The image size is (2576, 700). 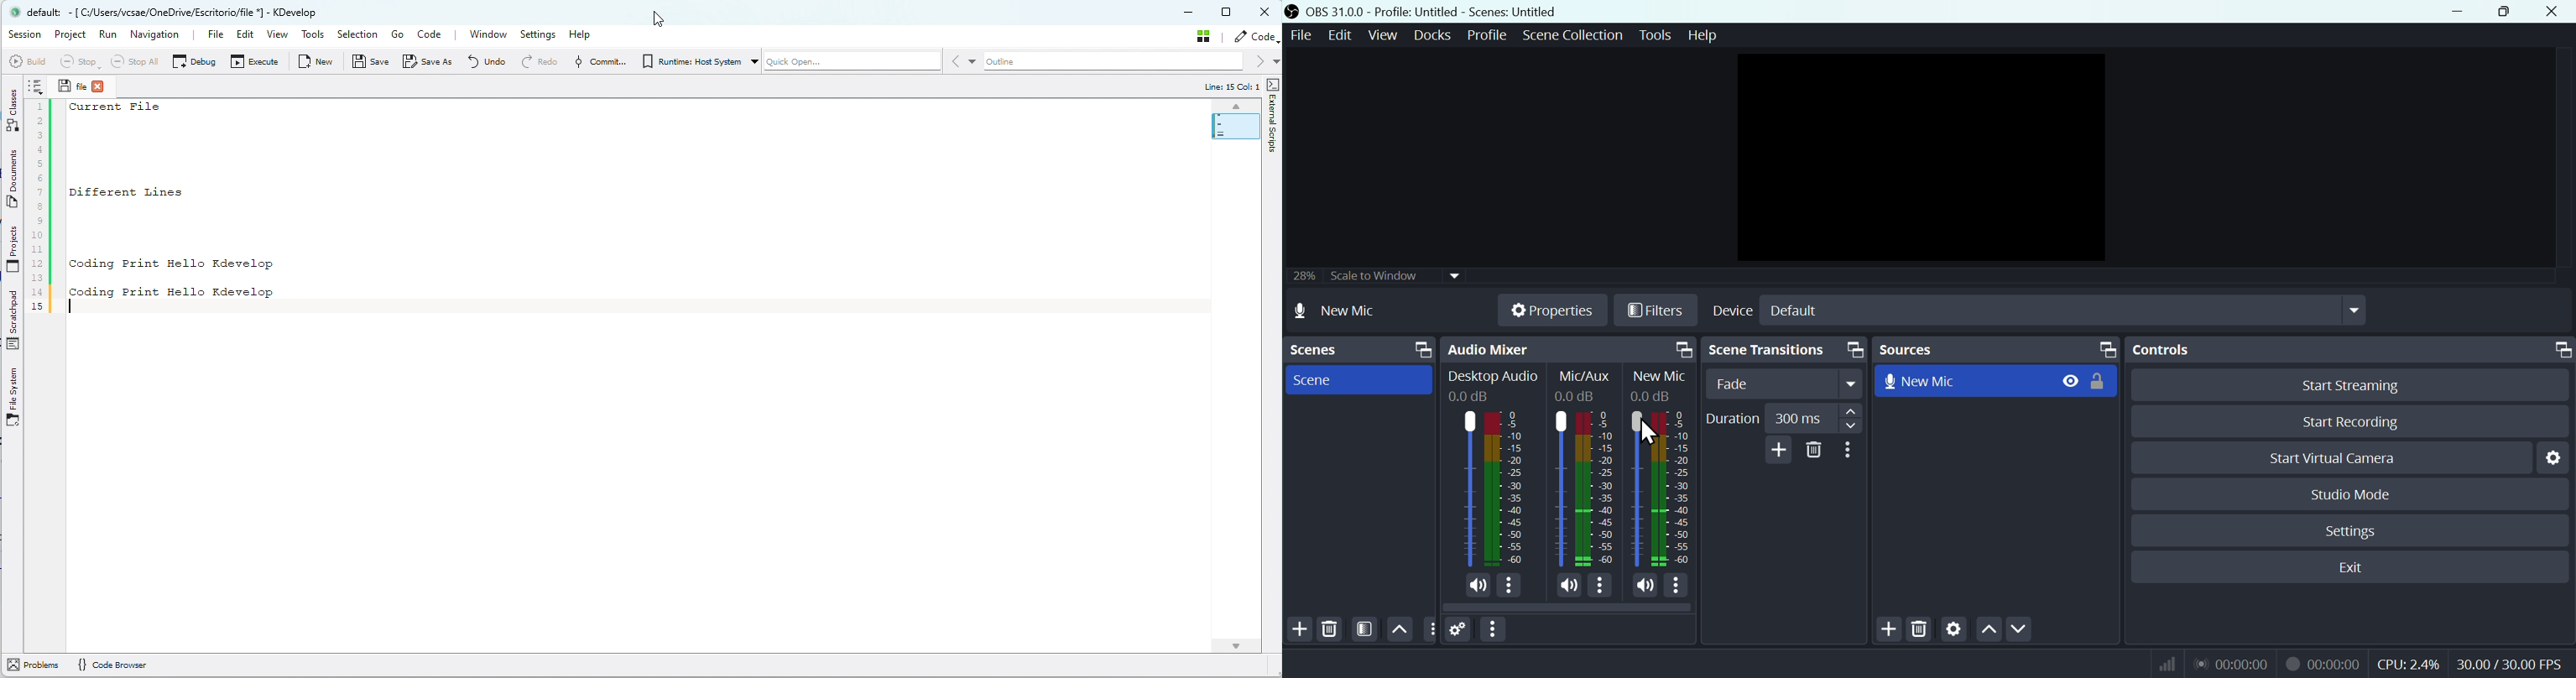 I want to click on fade, so click(x=1786, y=384).